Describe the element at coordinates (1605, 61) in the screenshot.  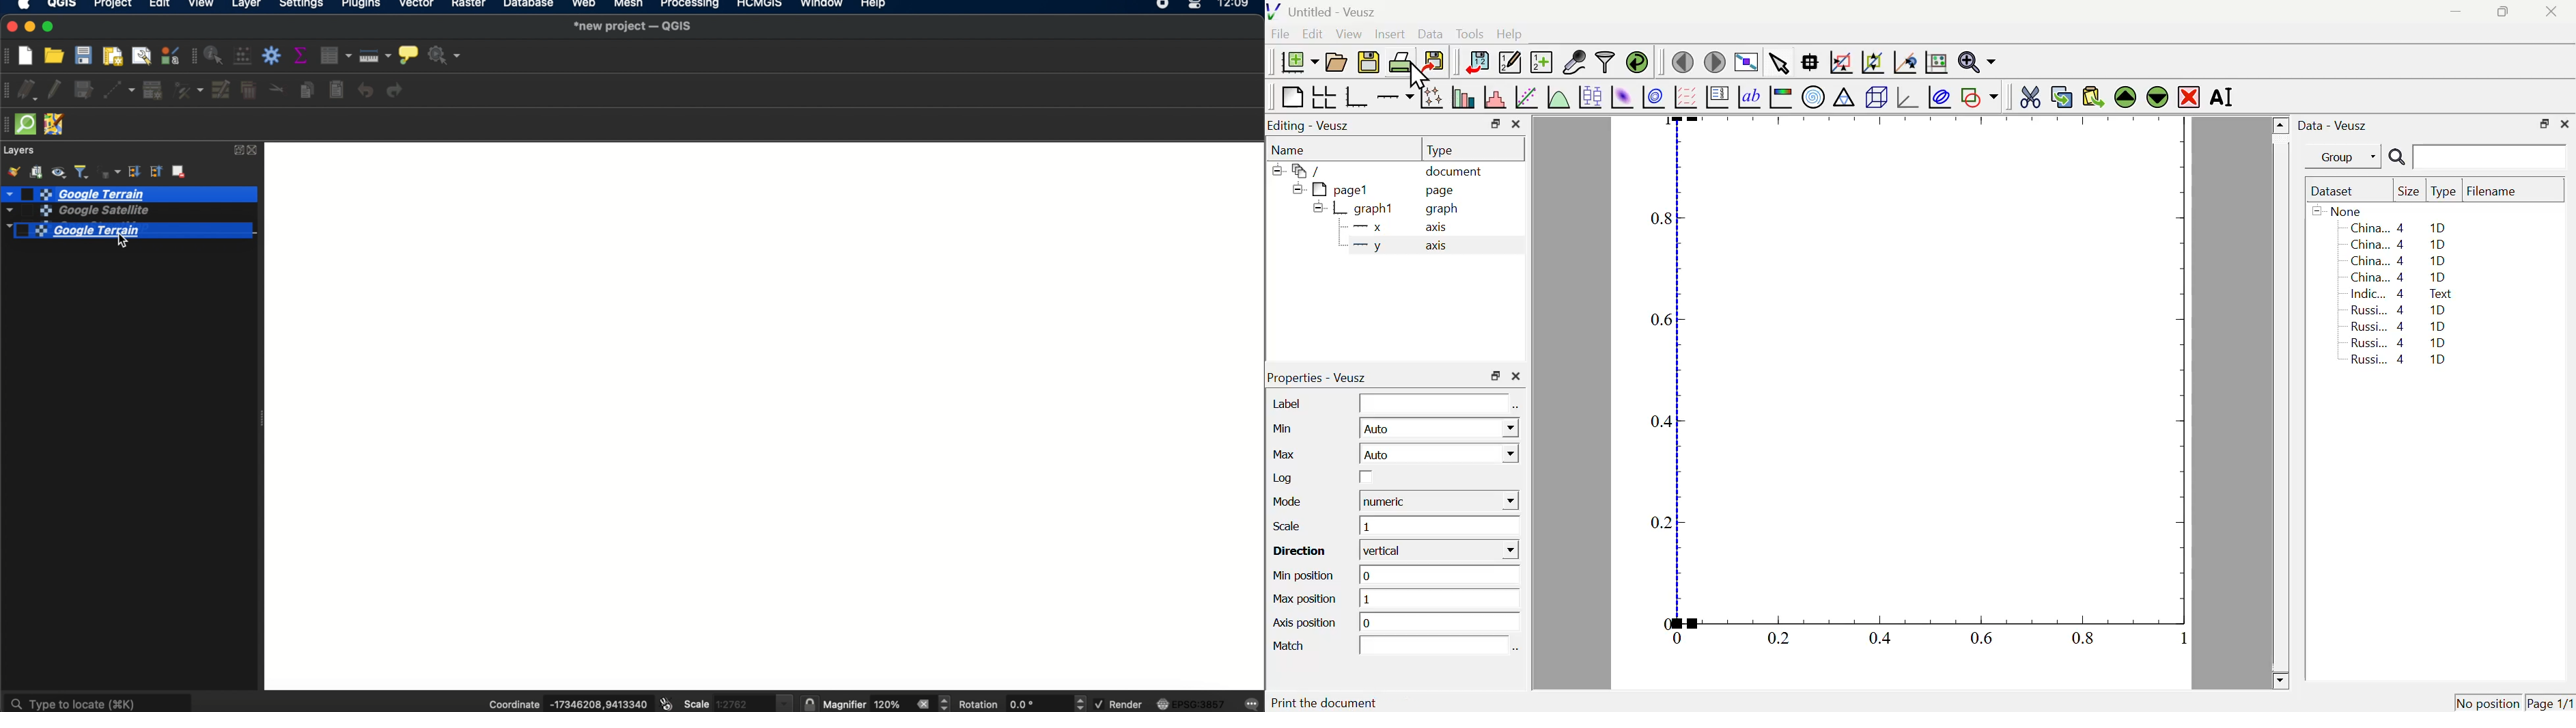
I see `Filter Data` at that location.